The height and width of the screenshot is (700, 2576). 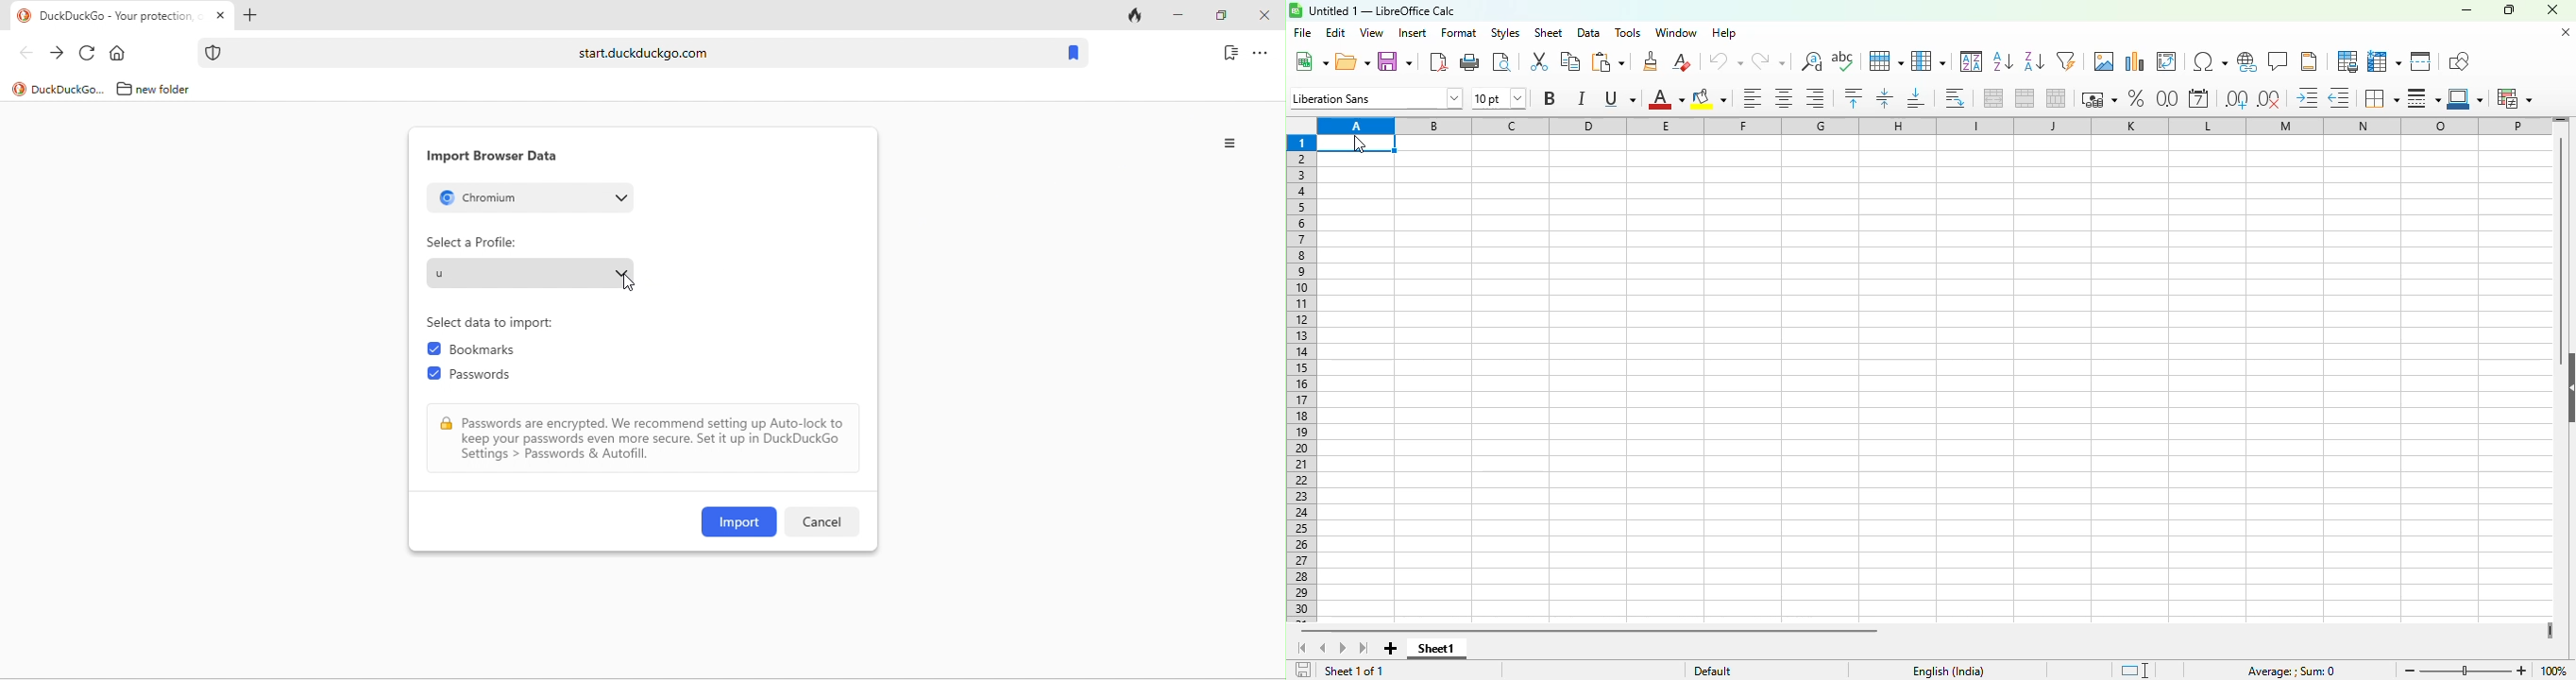 I want to click on cancel, so click(x=820, y=522).